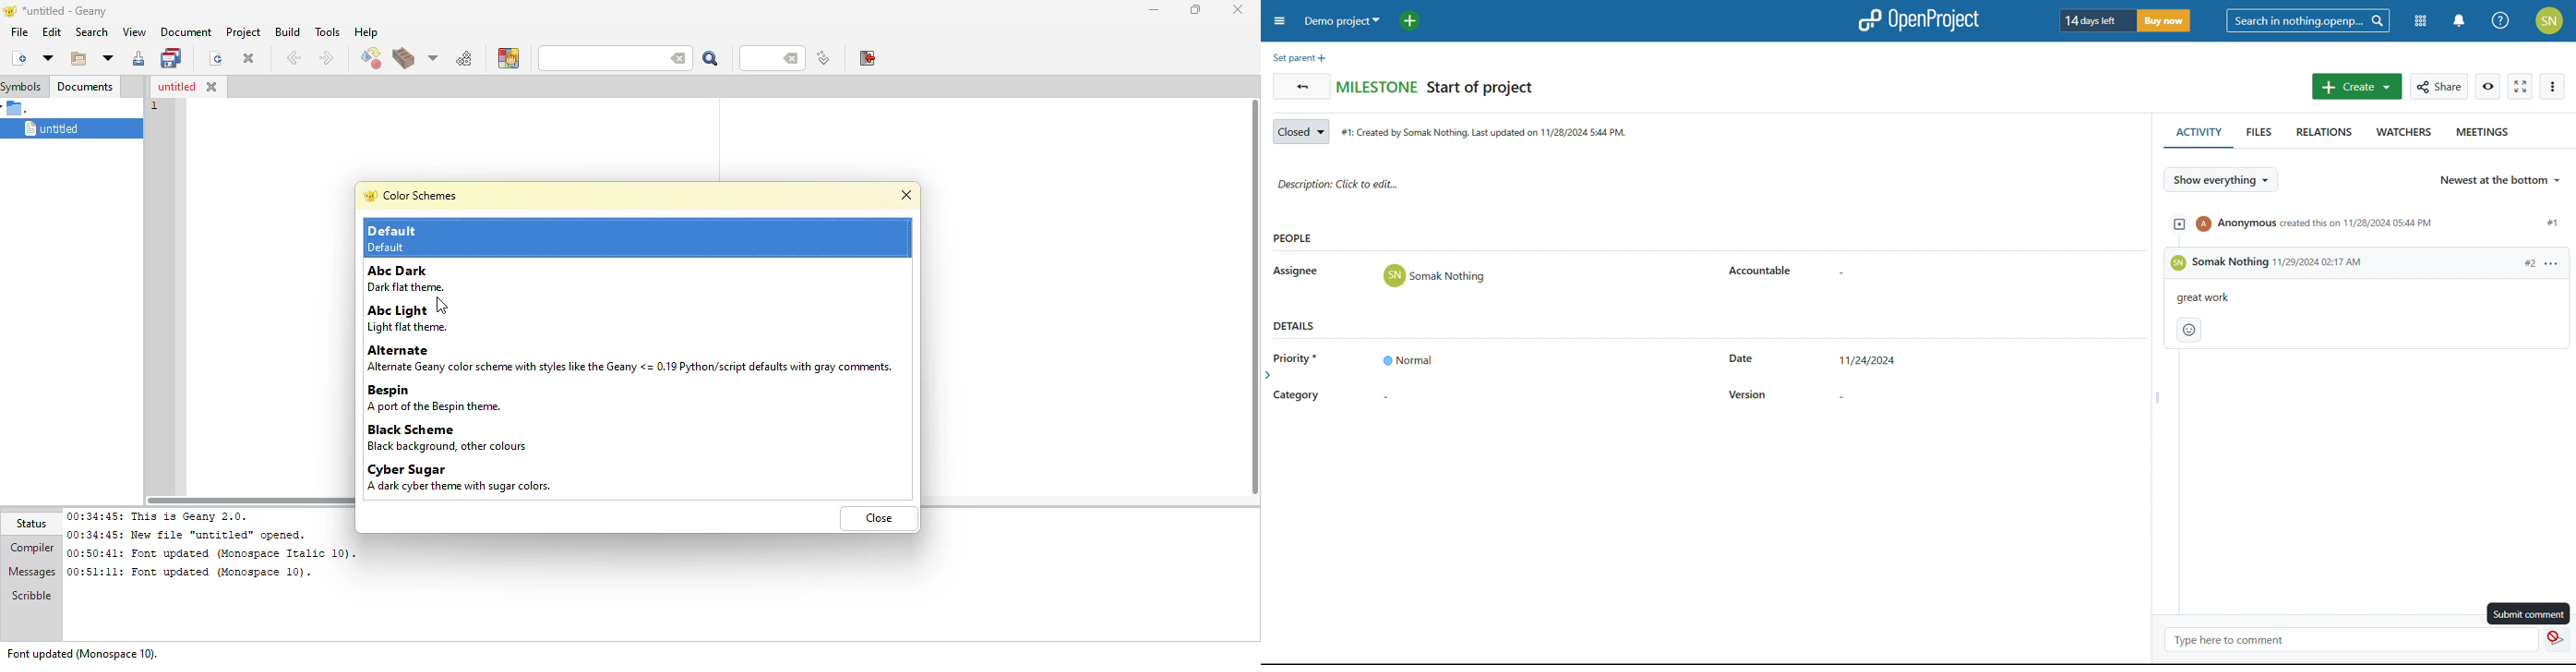 Image resolution: width=2576 pixels, height=672 pixels. What do you see at coordinates (106, 58) in the screenshot?
I see `open recent file` at bounding box center [106, 58].